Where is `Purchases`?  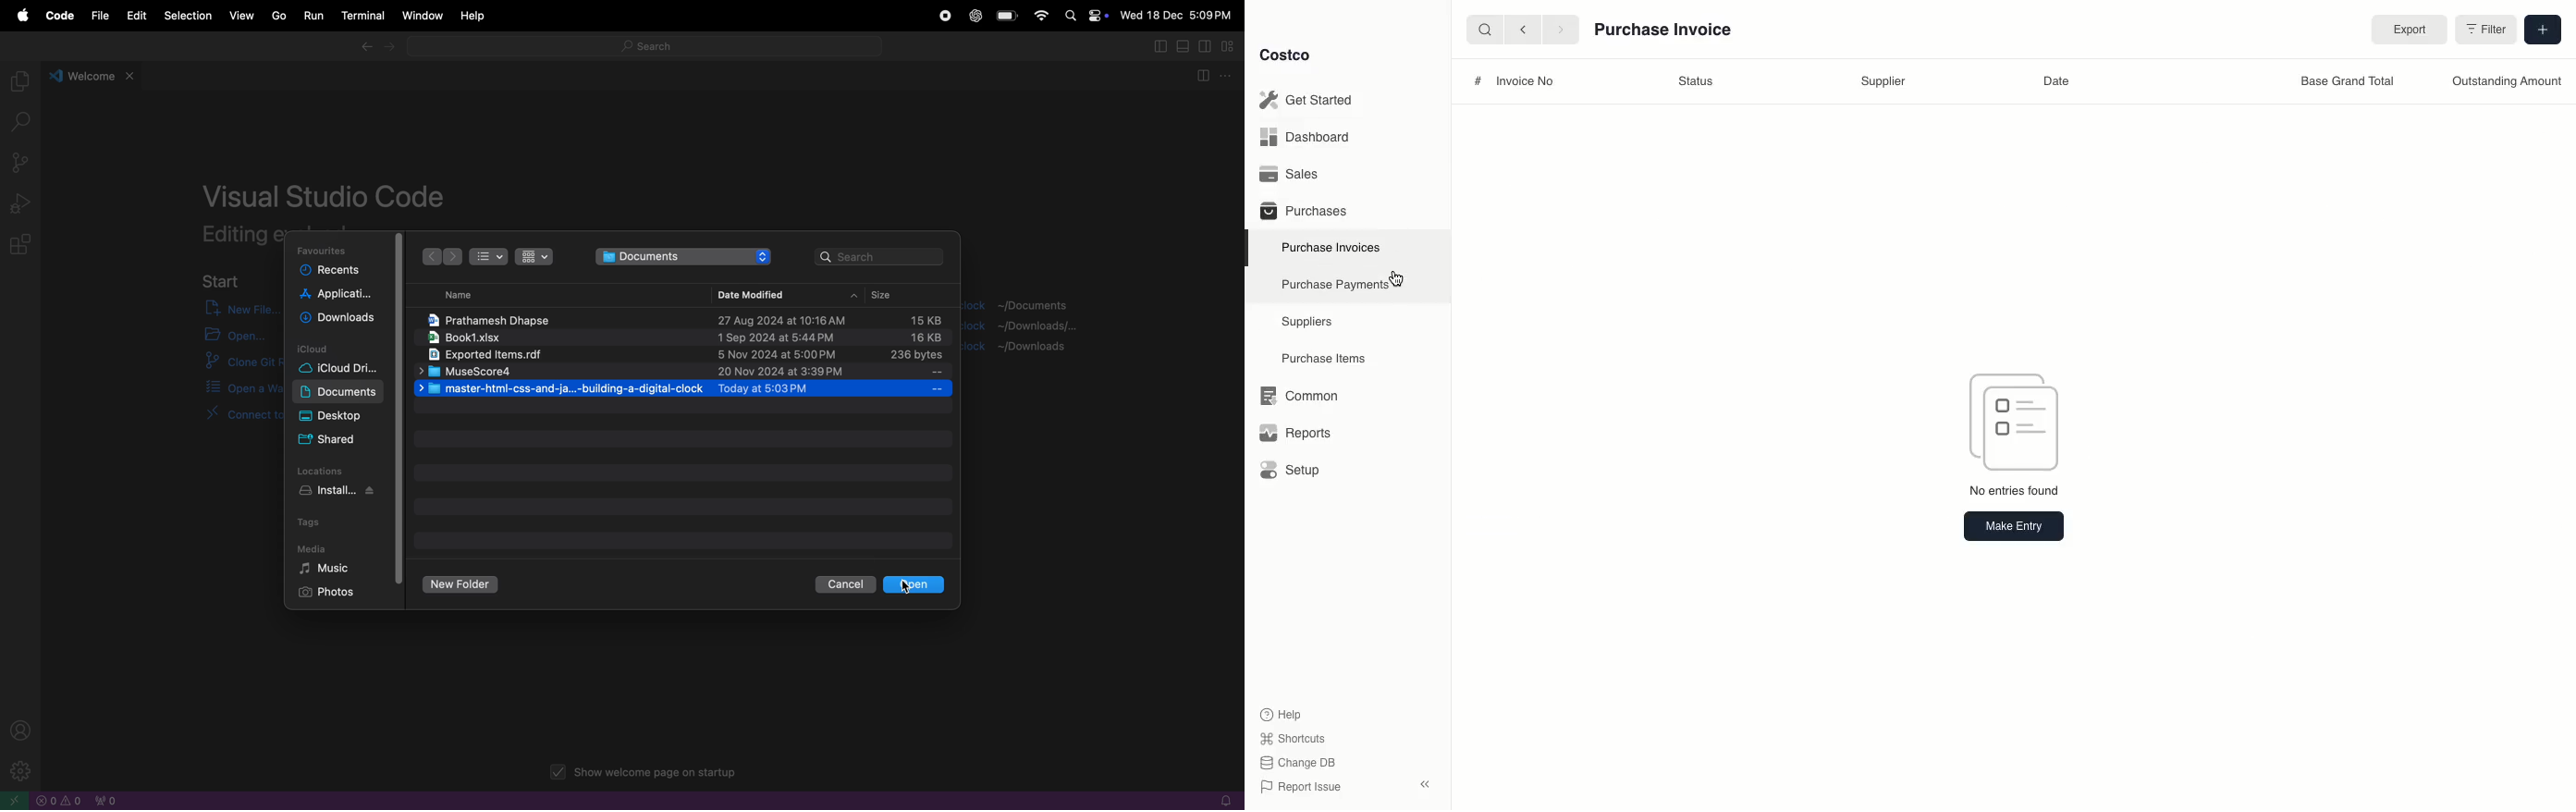
Purchases is located at coordinates (1303, 210).